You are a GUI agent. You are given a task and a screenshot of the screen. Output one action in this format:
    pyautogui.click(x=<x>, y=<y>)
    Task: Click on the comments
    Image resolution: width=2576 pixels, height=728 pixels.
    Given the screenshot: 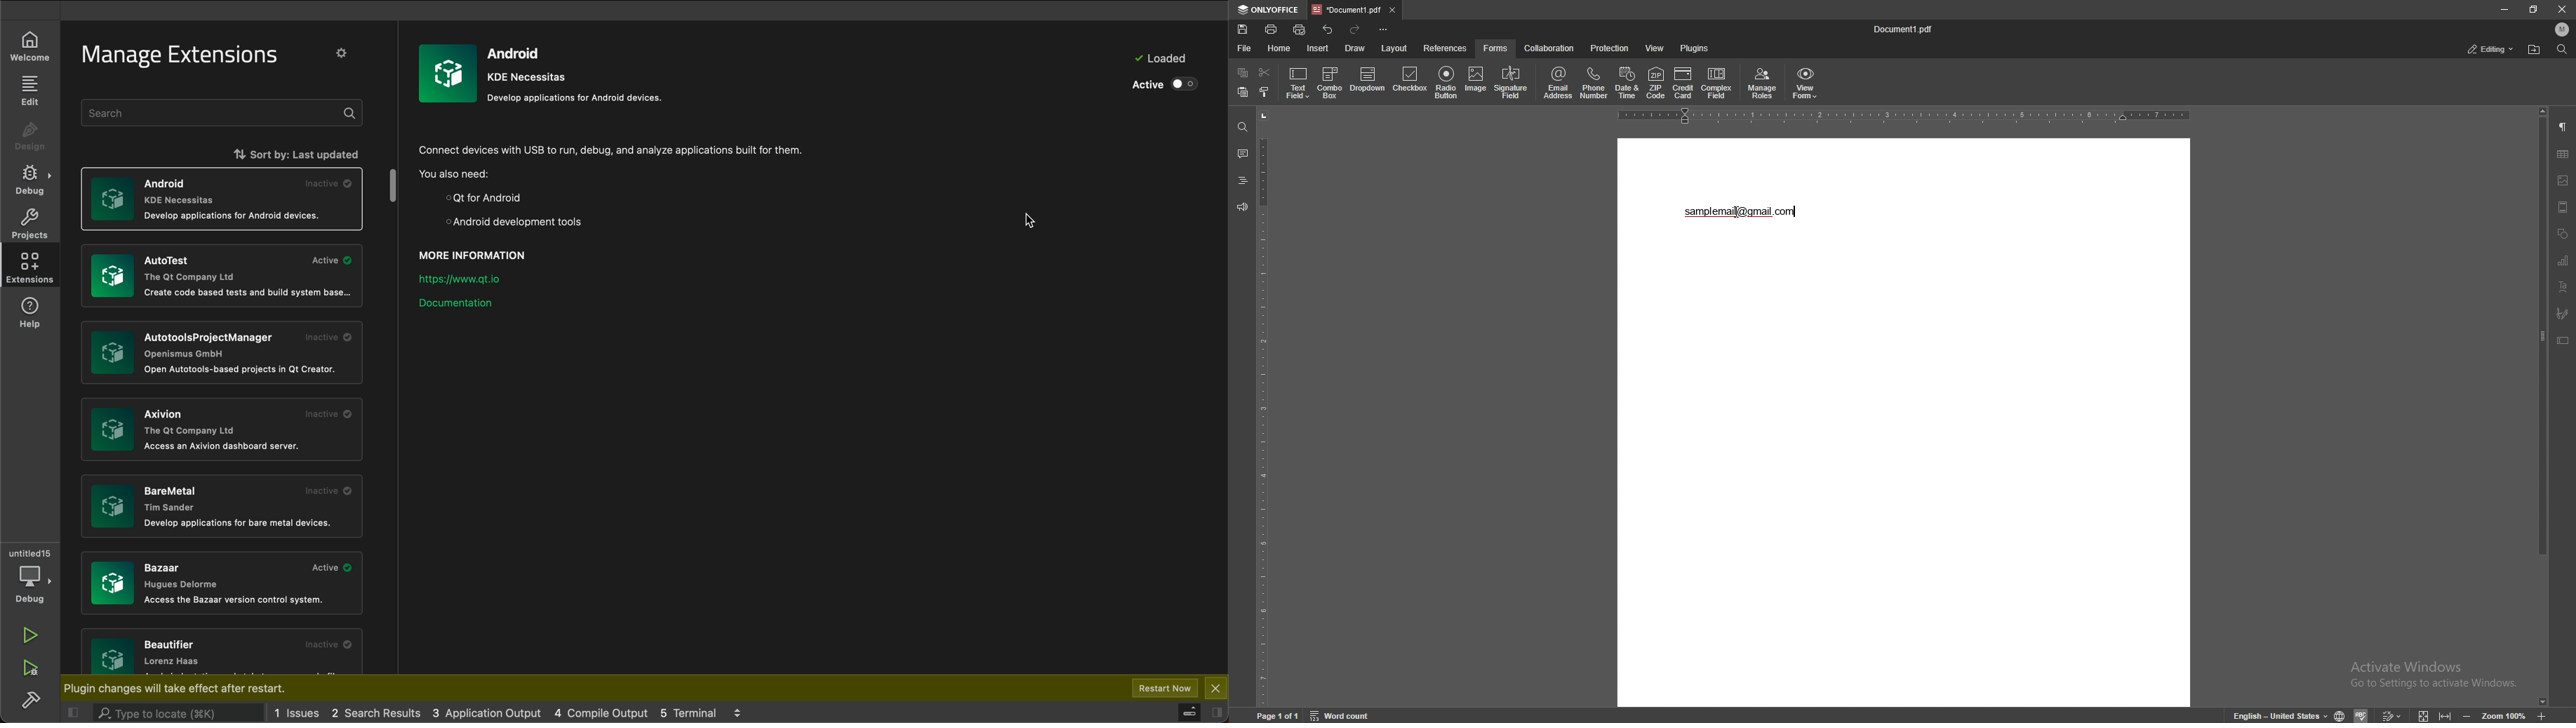 What is the action you would take?
    pyautogui.click(x=1242, y=154)
    